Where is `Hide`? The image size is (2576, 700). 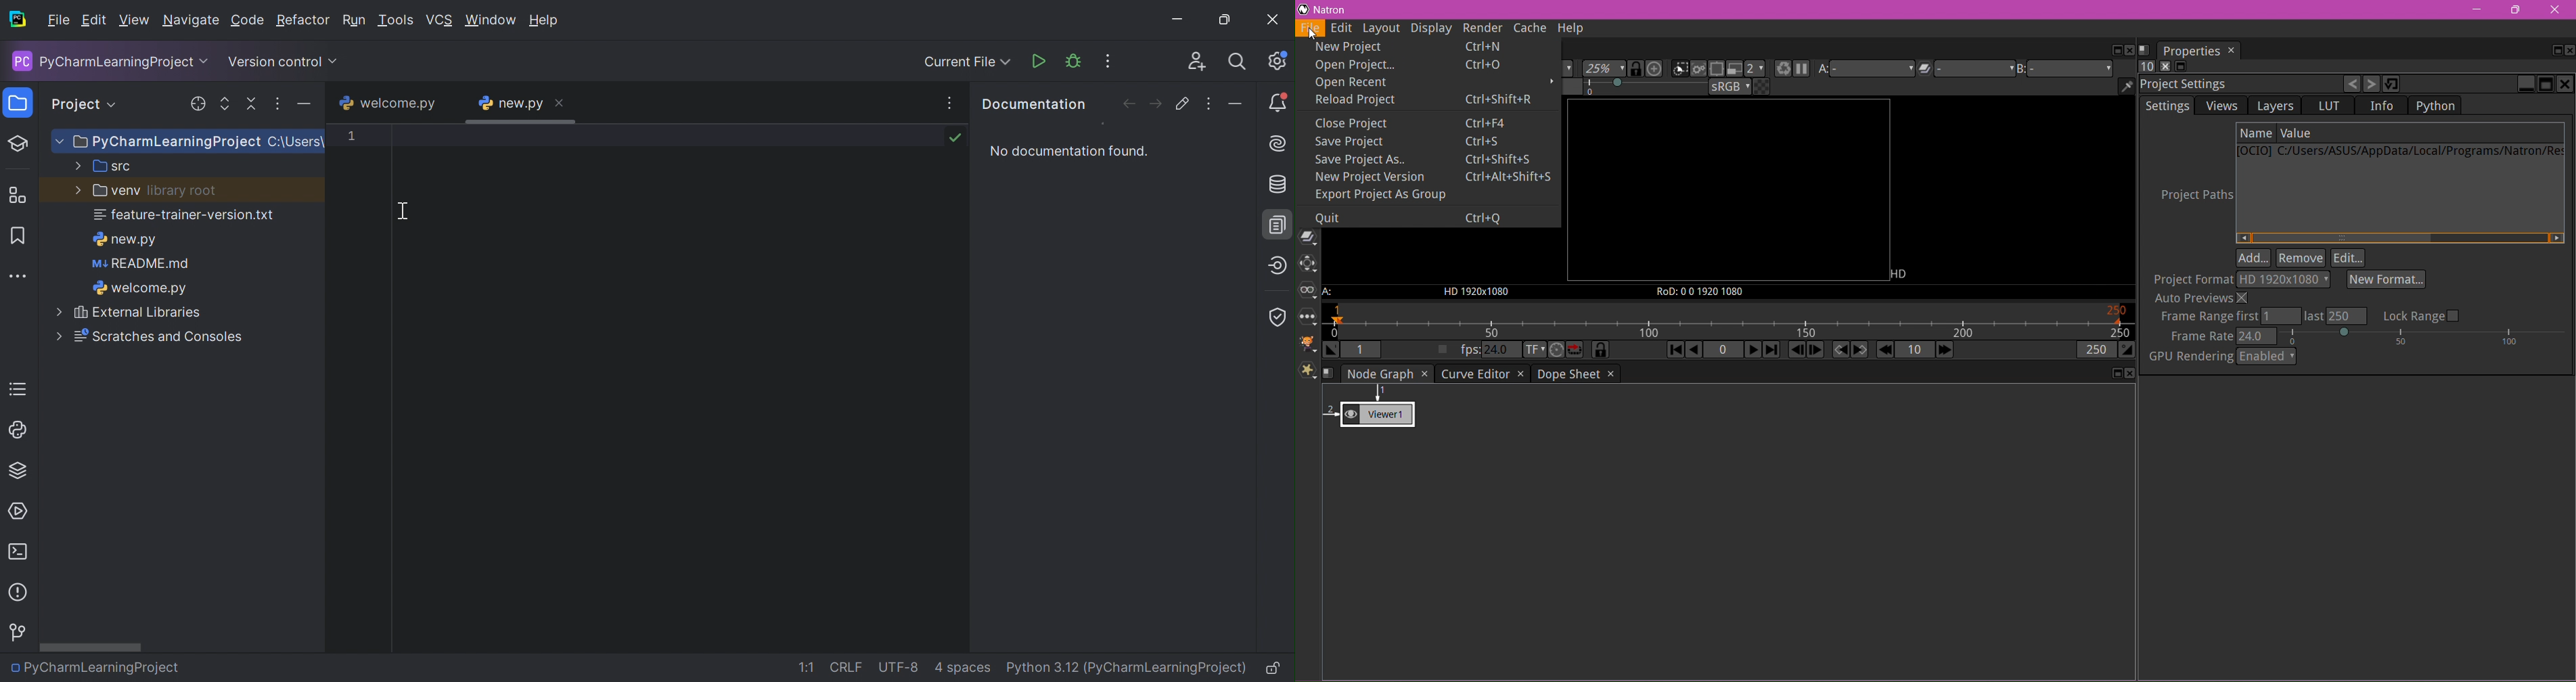 Hide is located at coordinates (1238, 104).